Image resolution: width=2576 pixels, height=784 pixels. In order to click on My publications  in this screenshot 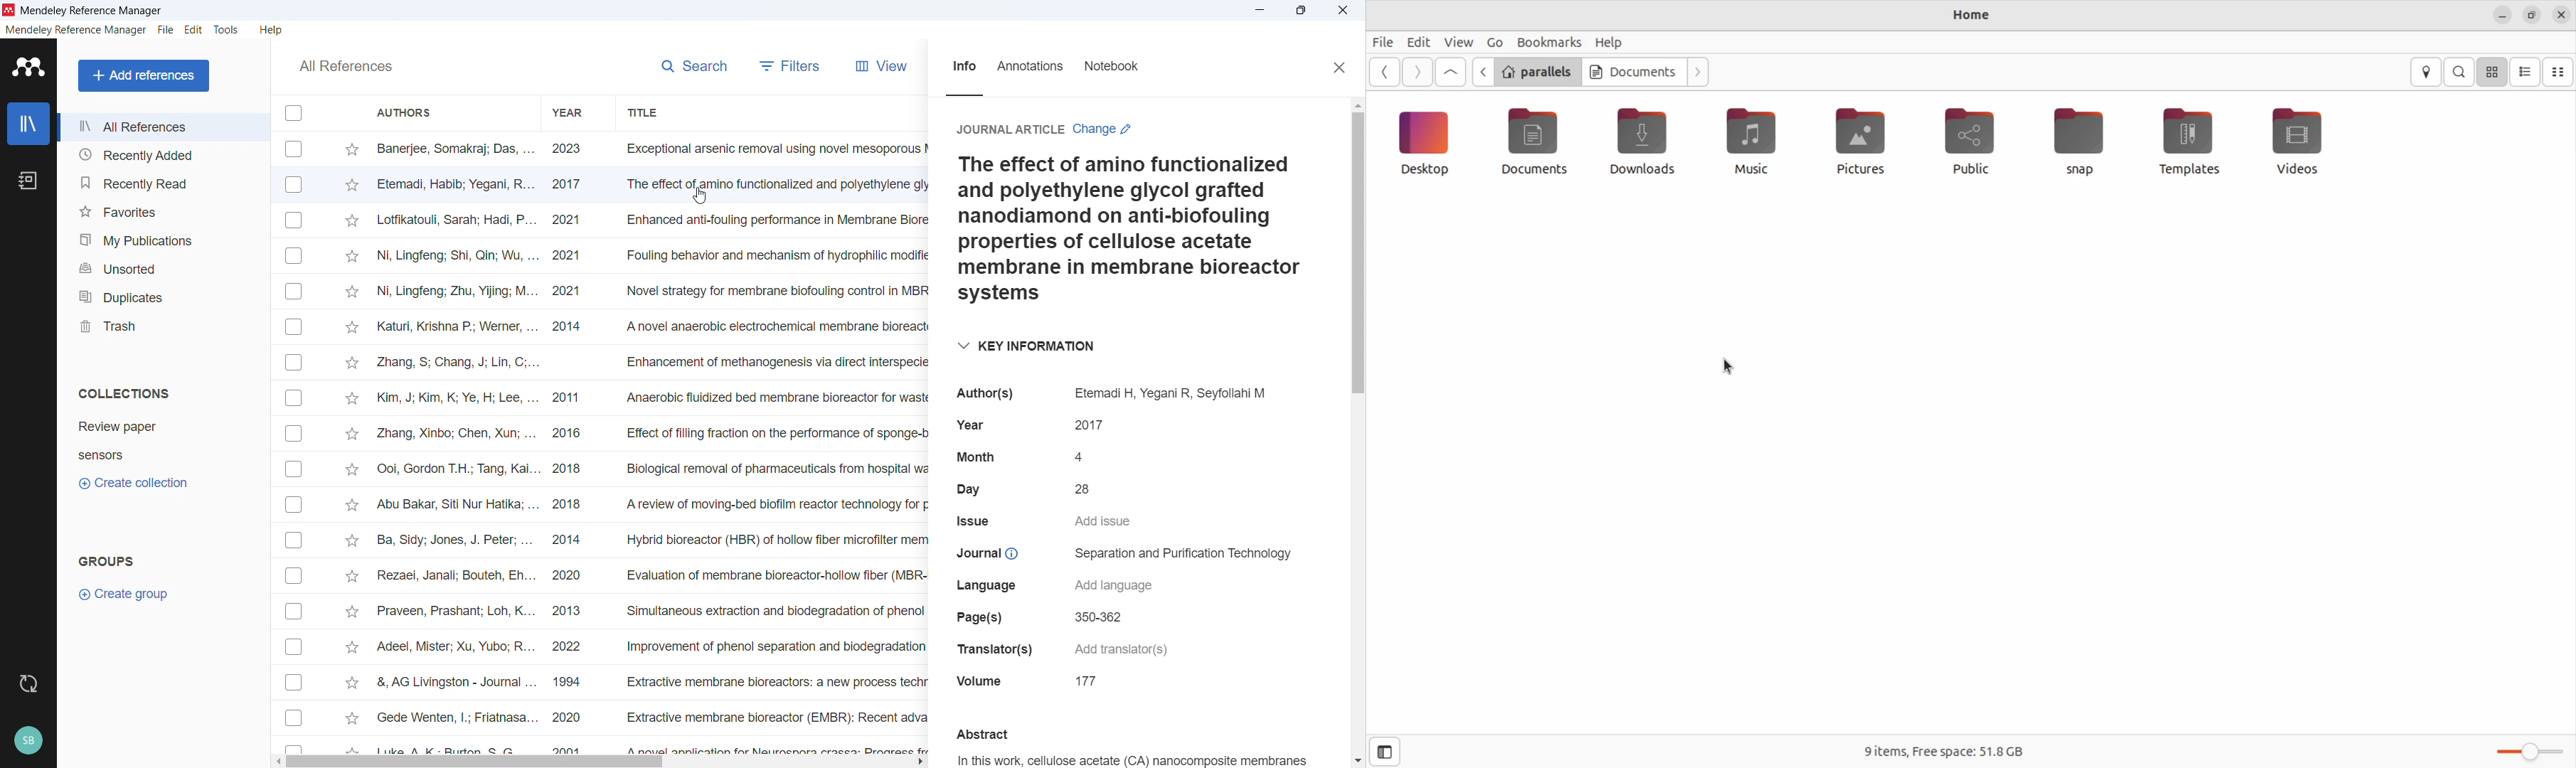, I will do `click(161, 238)`.